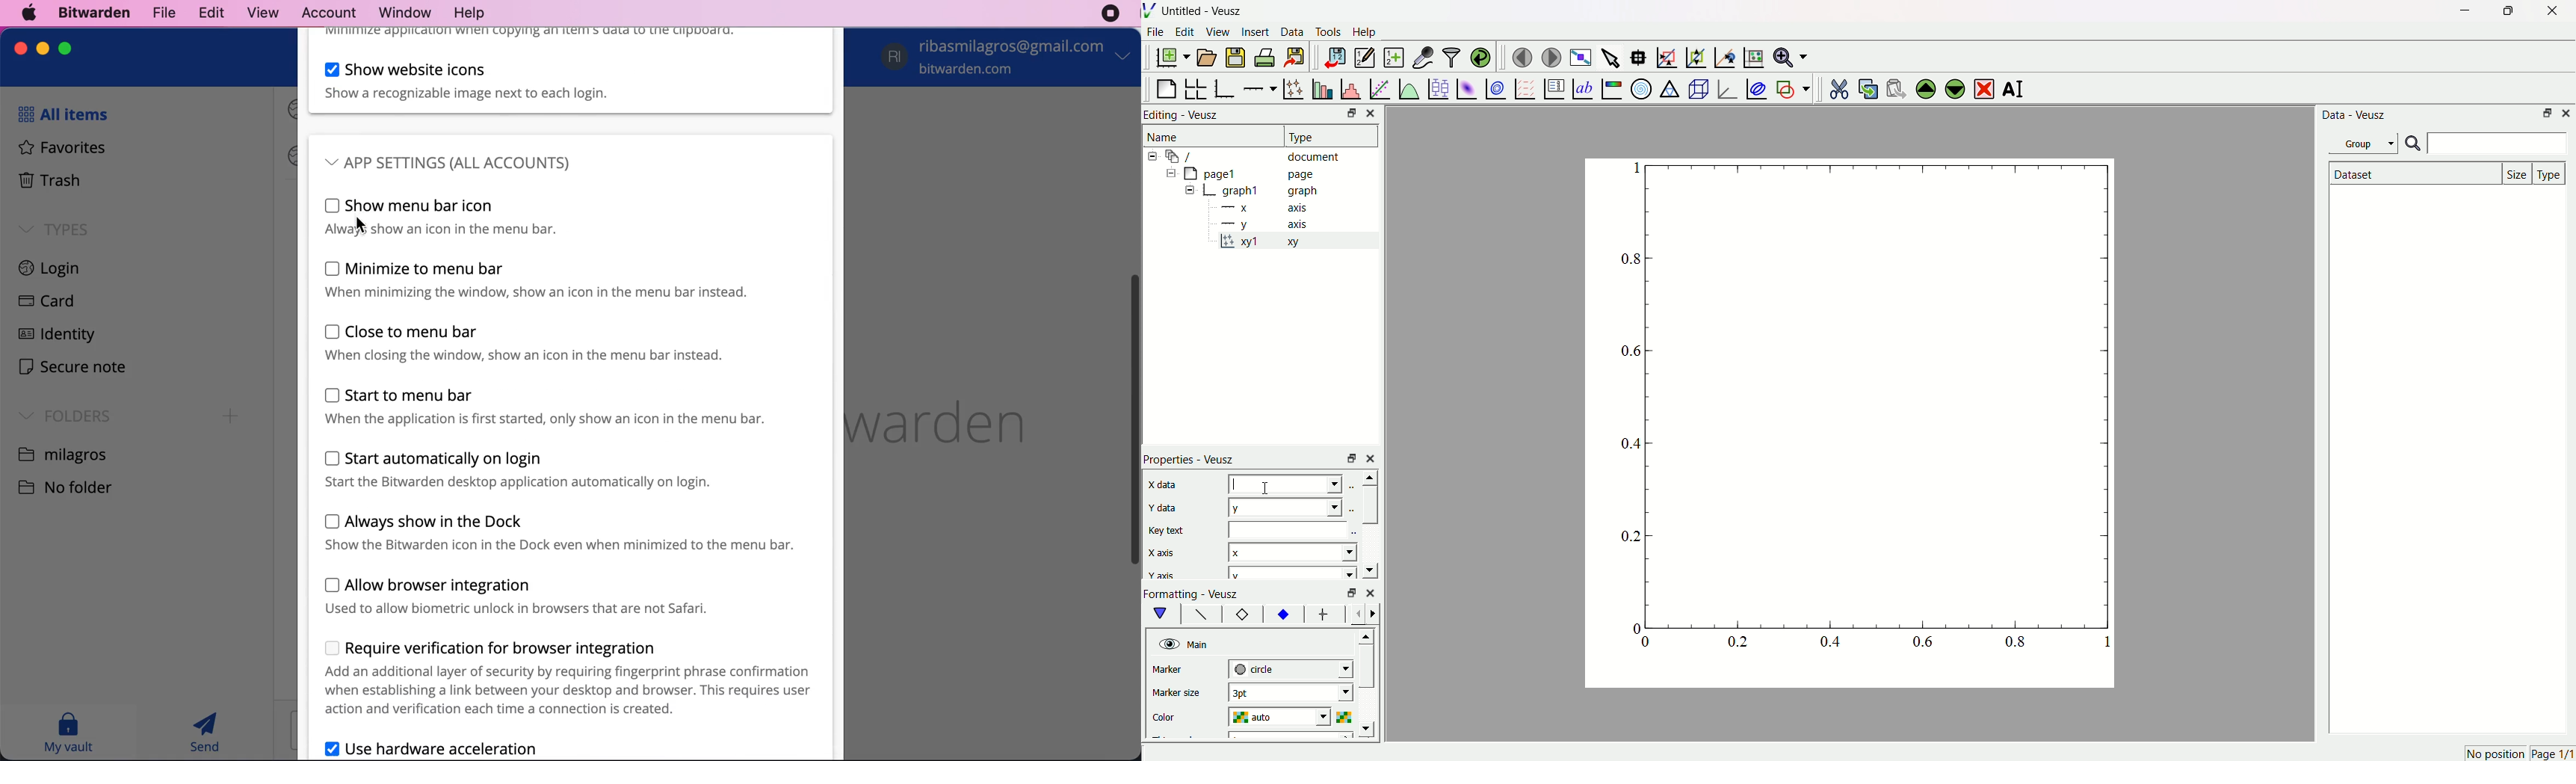  What do you see at coordinates (1329, 33) in the screenshot?
I see `Tools` at bounding box center [1329, 33].